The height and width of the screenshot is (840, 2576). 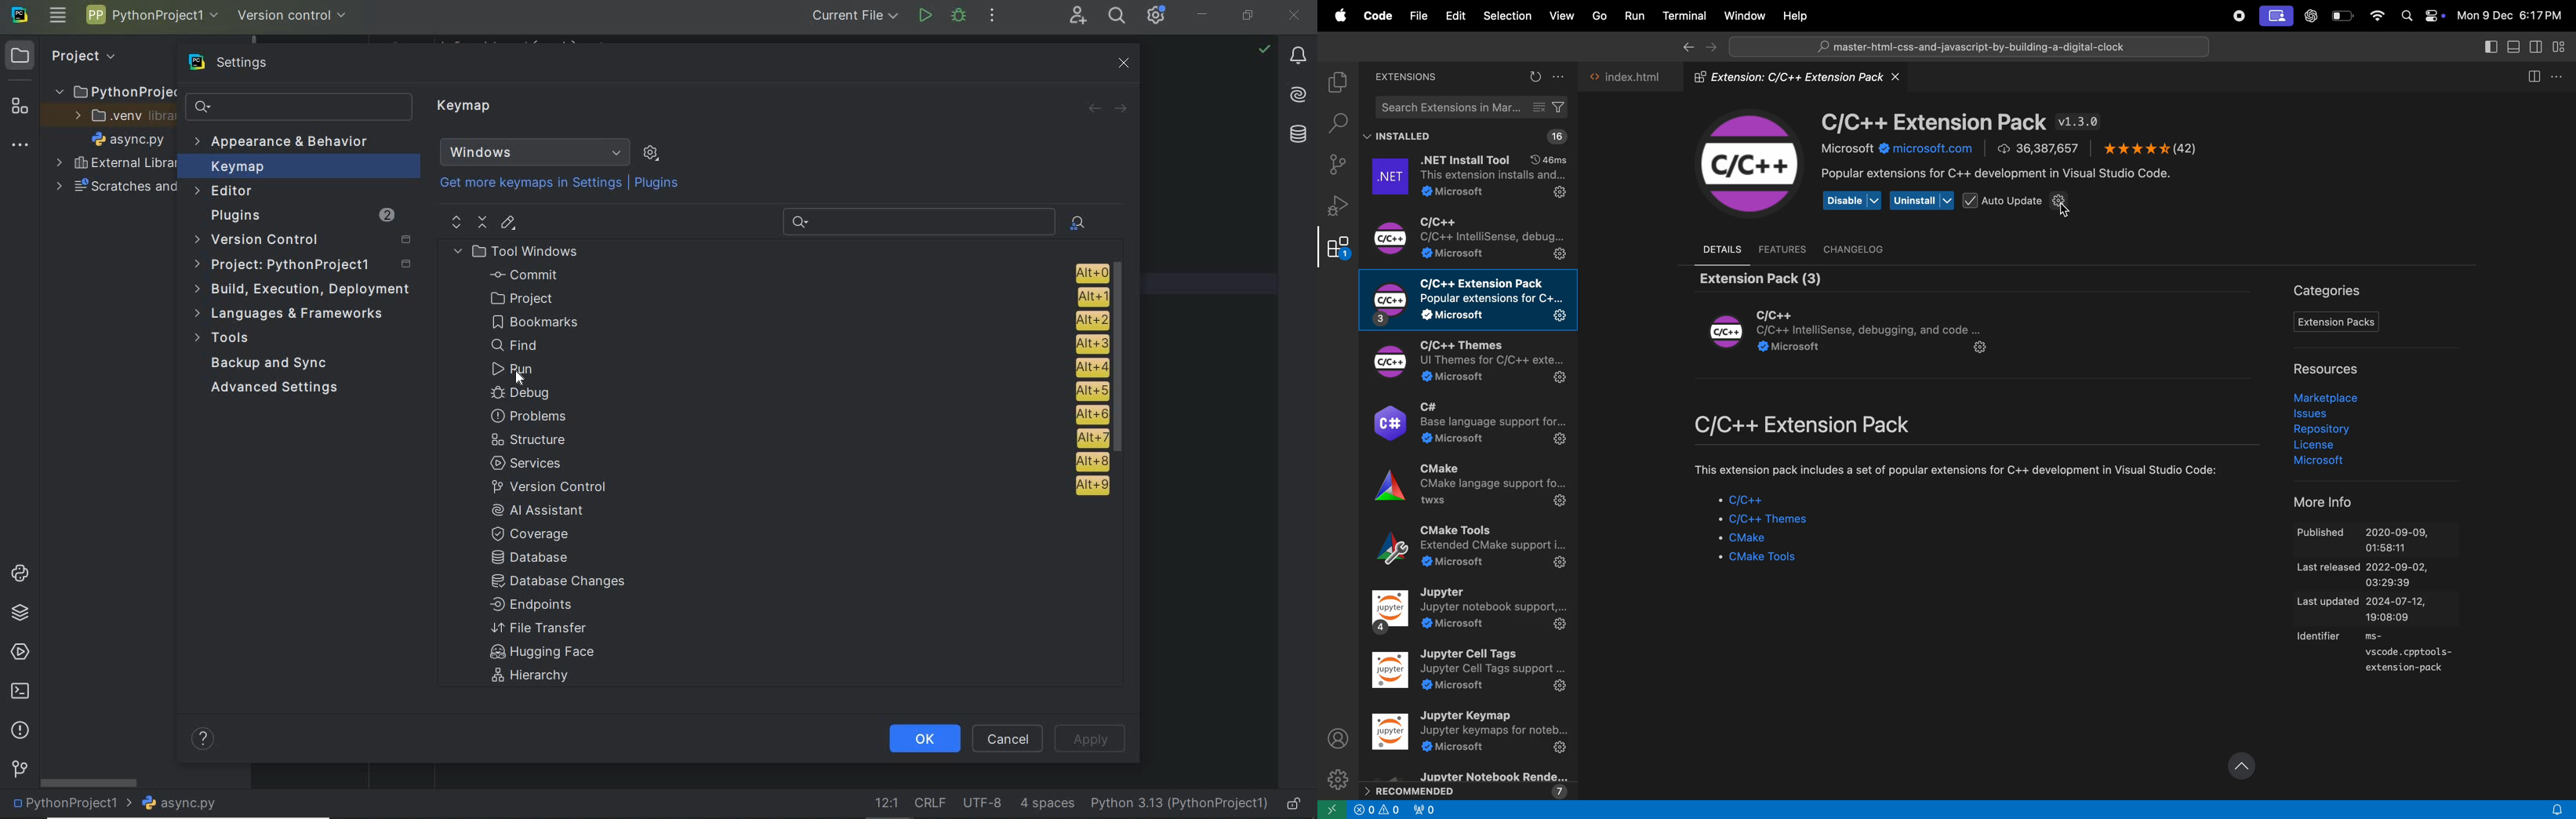 I want to click on expand all, so click(x=455, y=222).